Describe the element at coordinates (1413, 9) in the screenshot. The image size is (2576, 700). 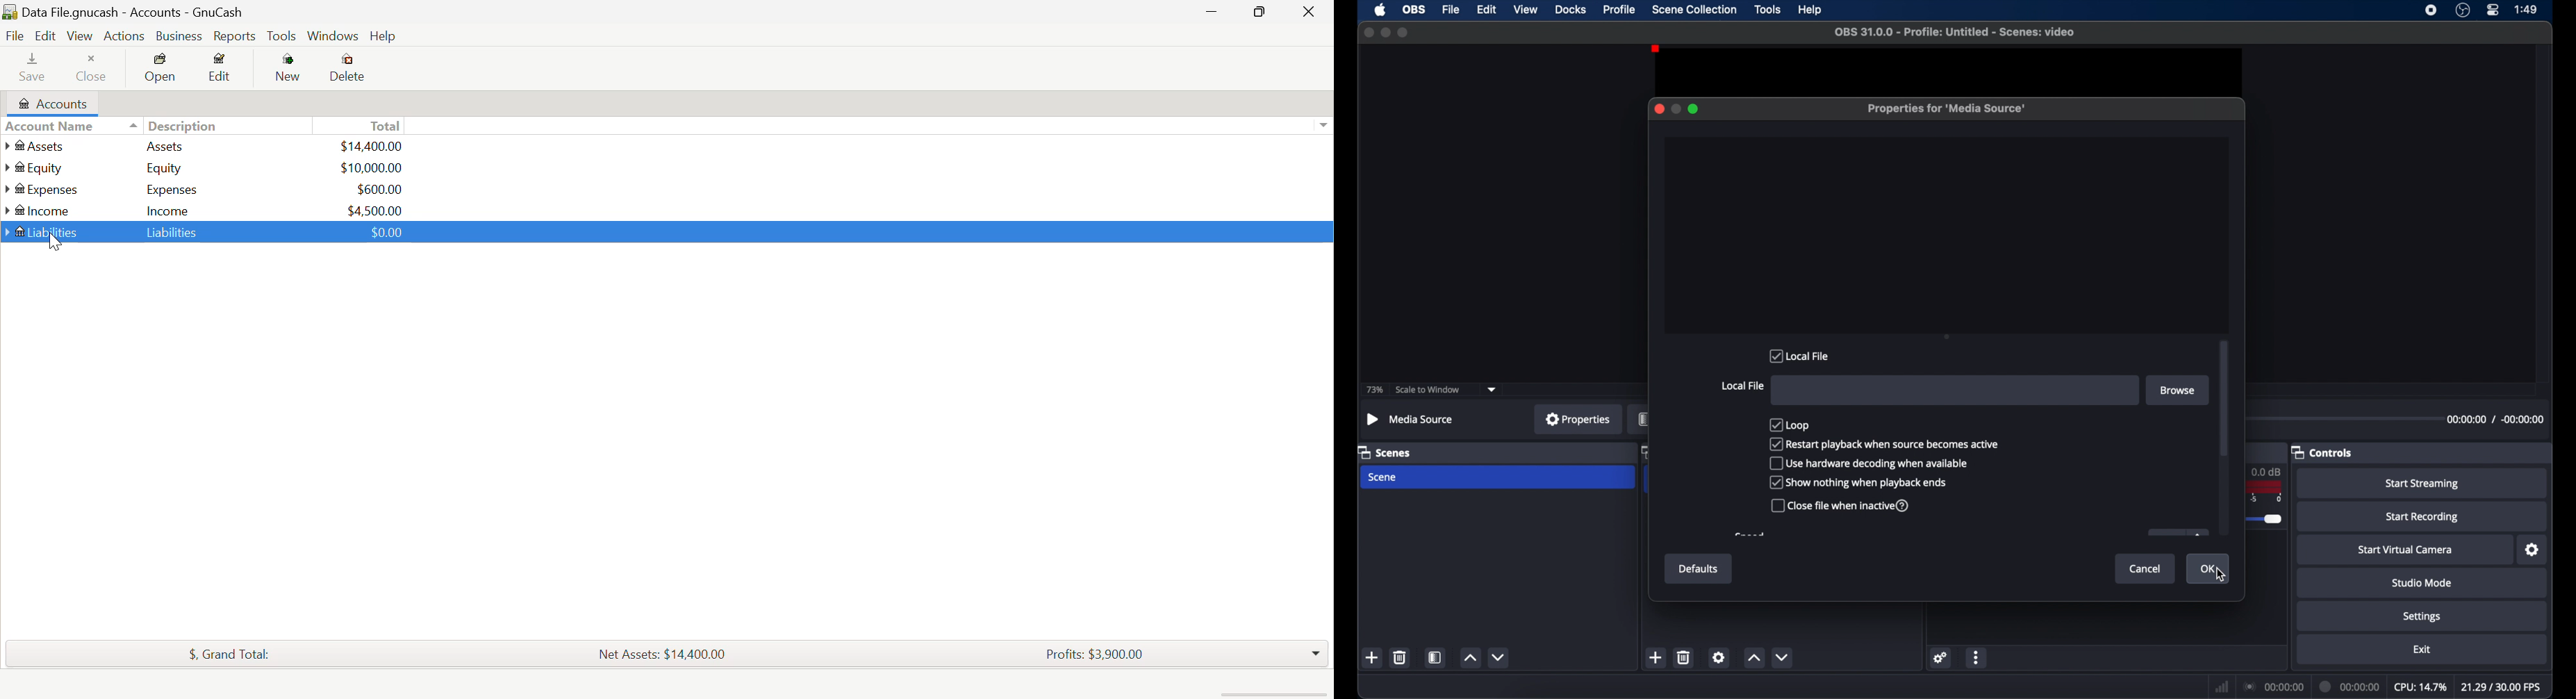
I see `obs` at that location.